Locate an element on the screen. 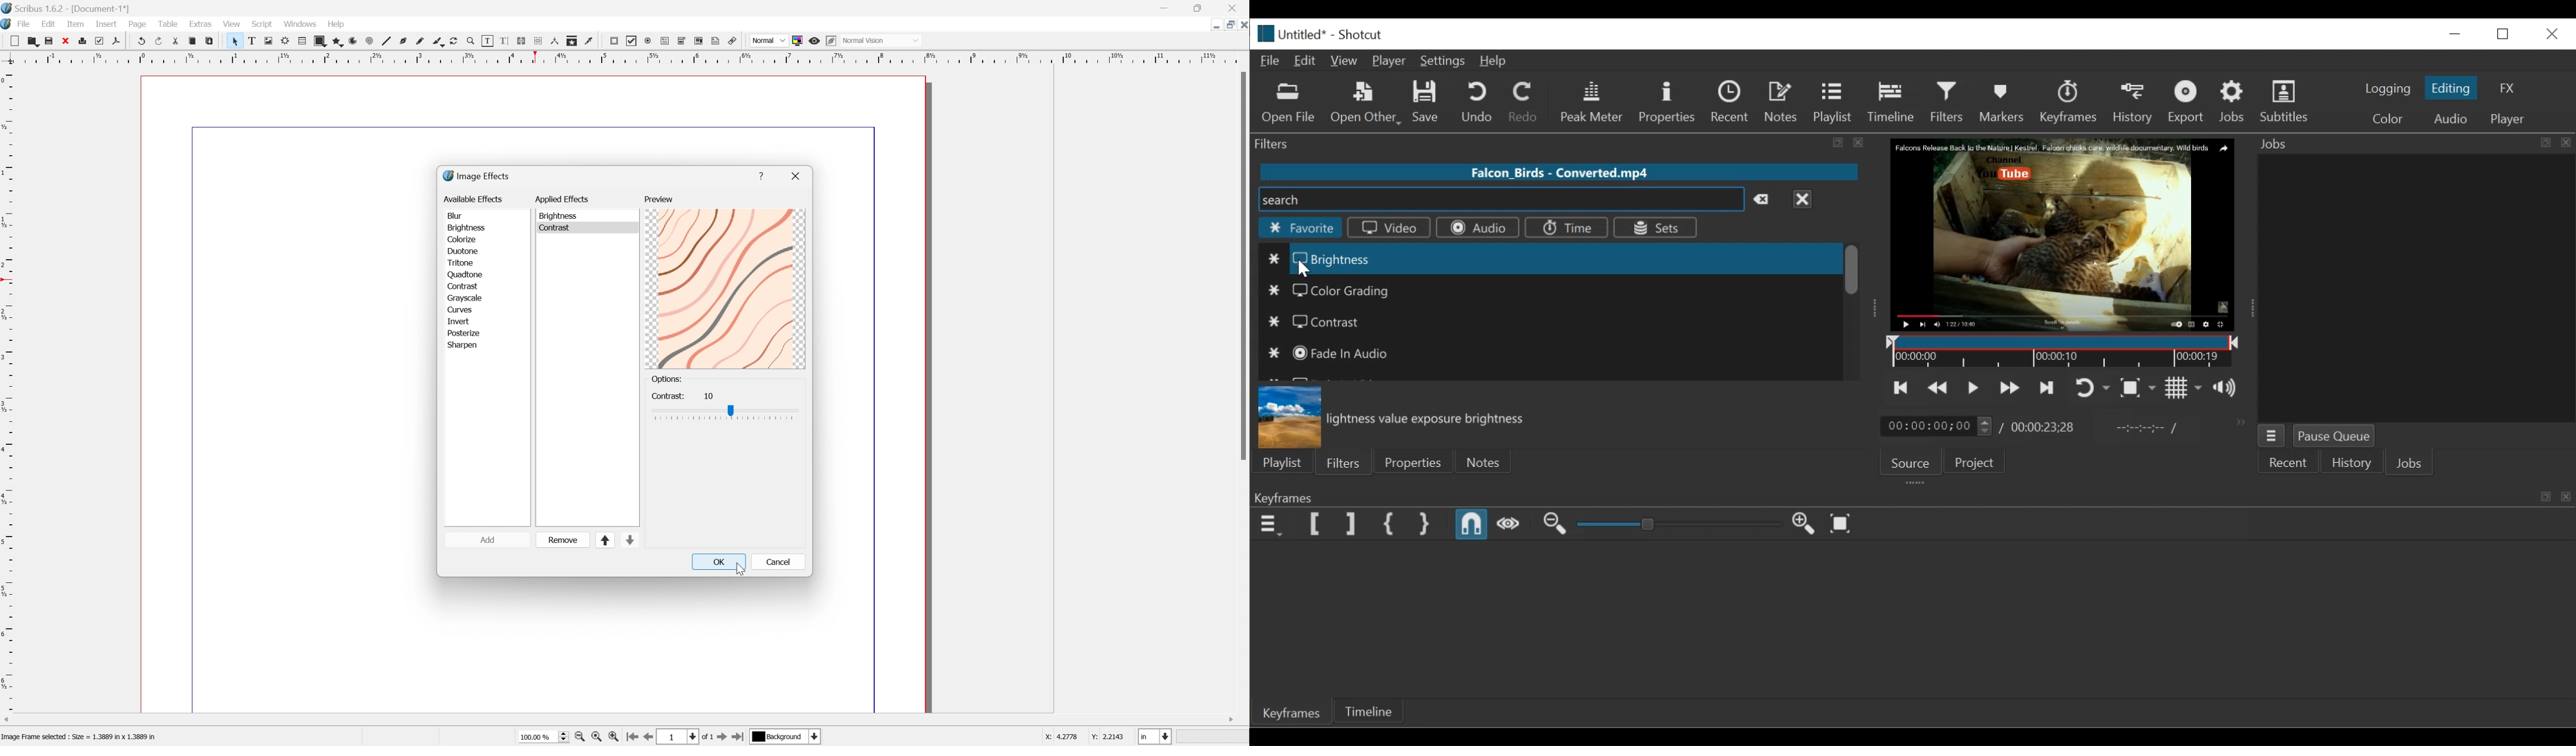  Table is located at coordinates (167, 23).